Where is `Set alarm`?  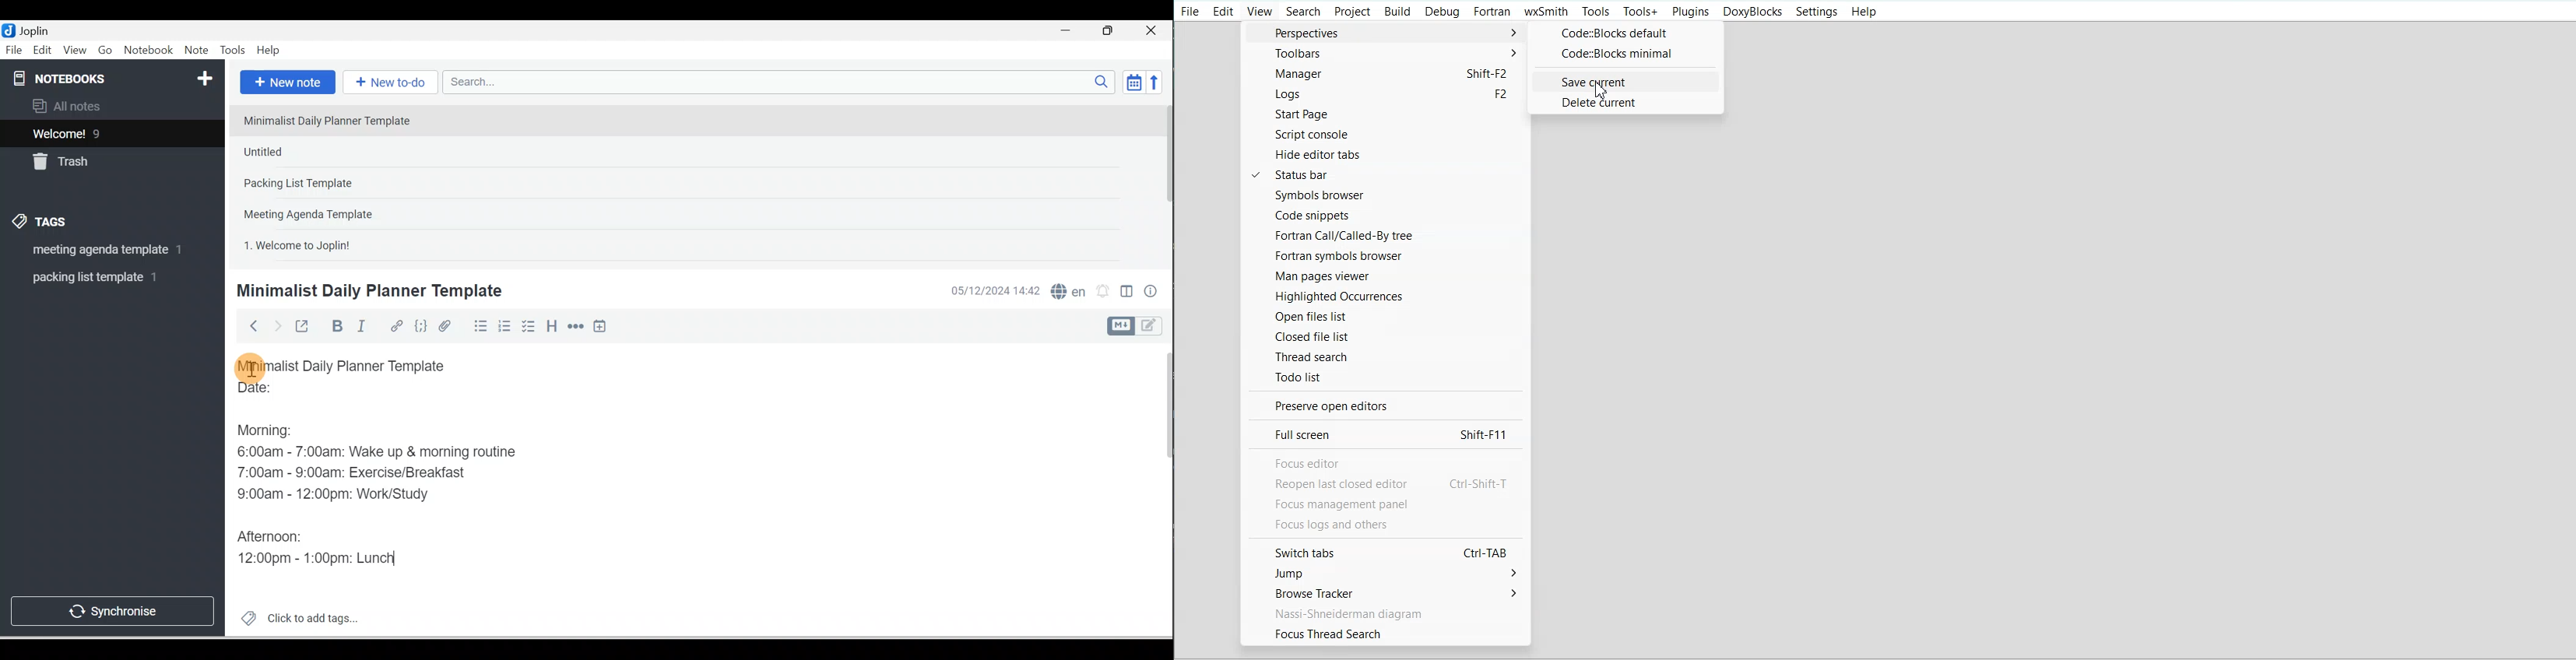
Set alarm is located at coordinates (1101, 292).